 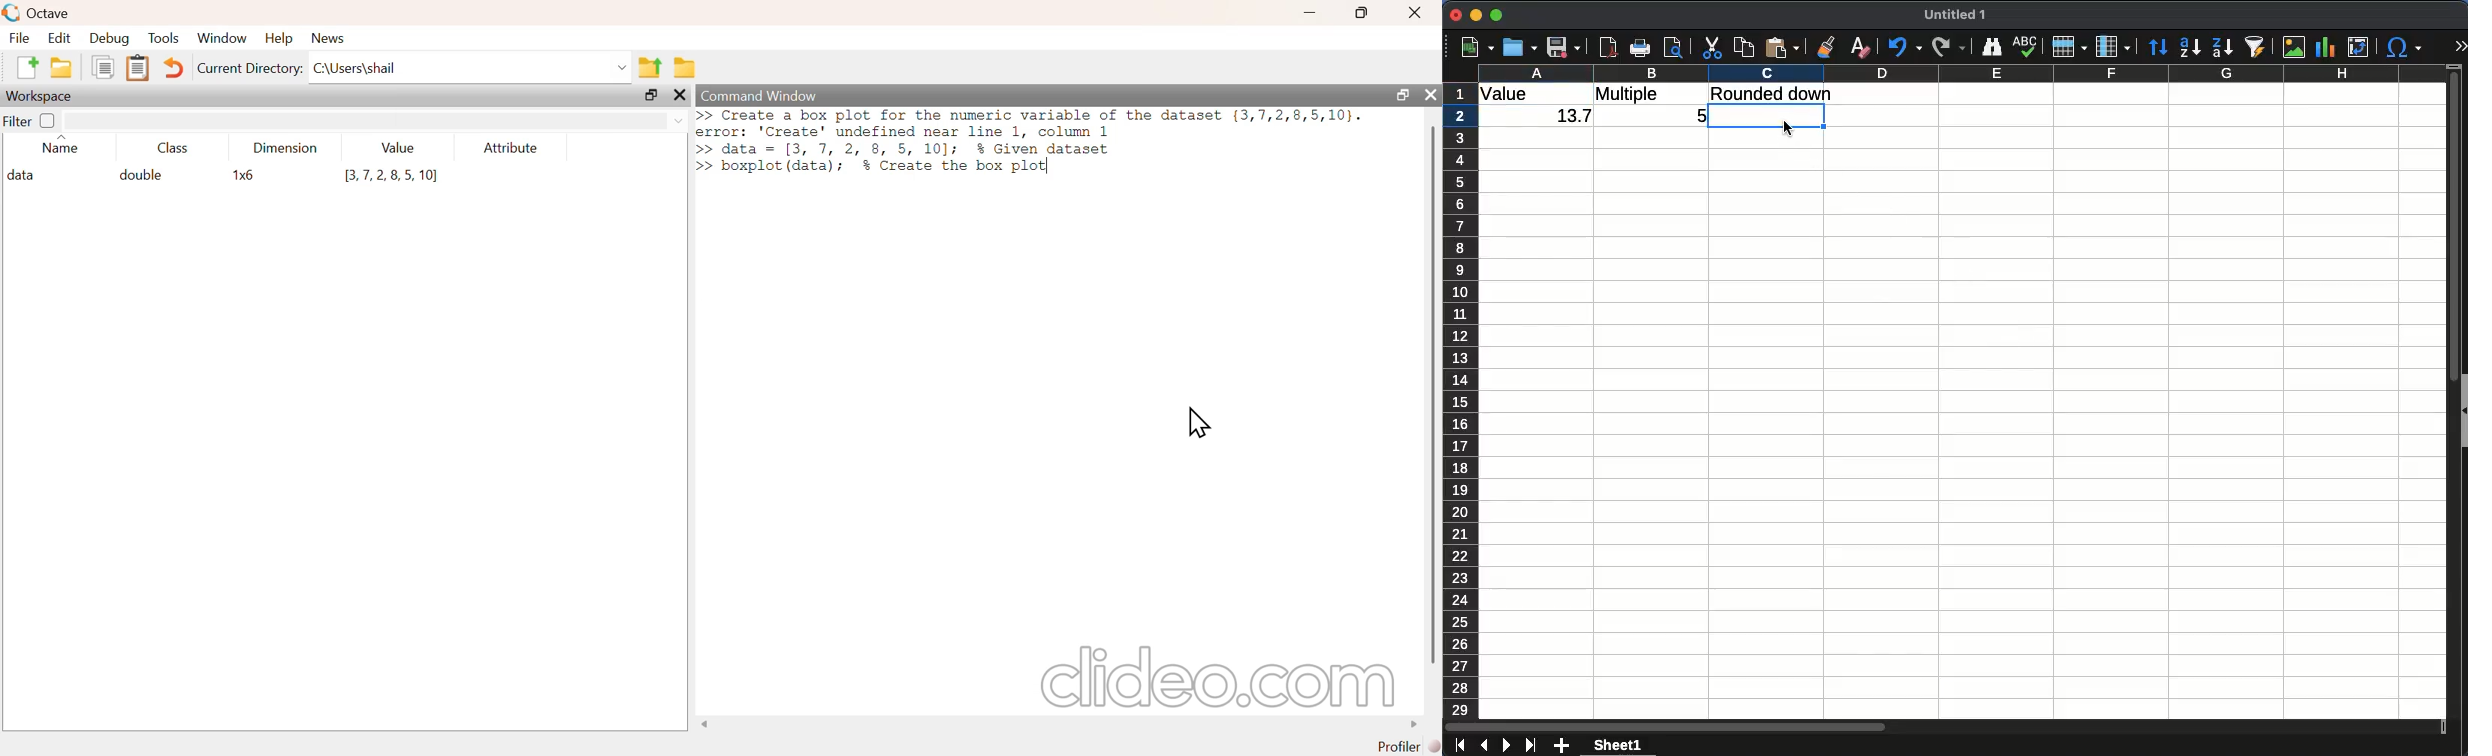 I want to click on new, so click(x=1477, y=47).